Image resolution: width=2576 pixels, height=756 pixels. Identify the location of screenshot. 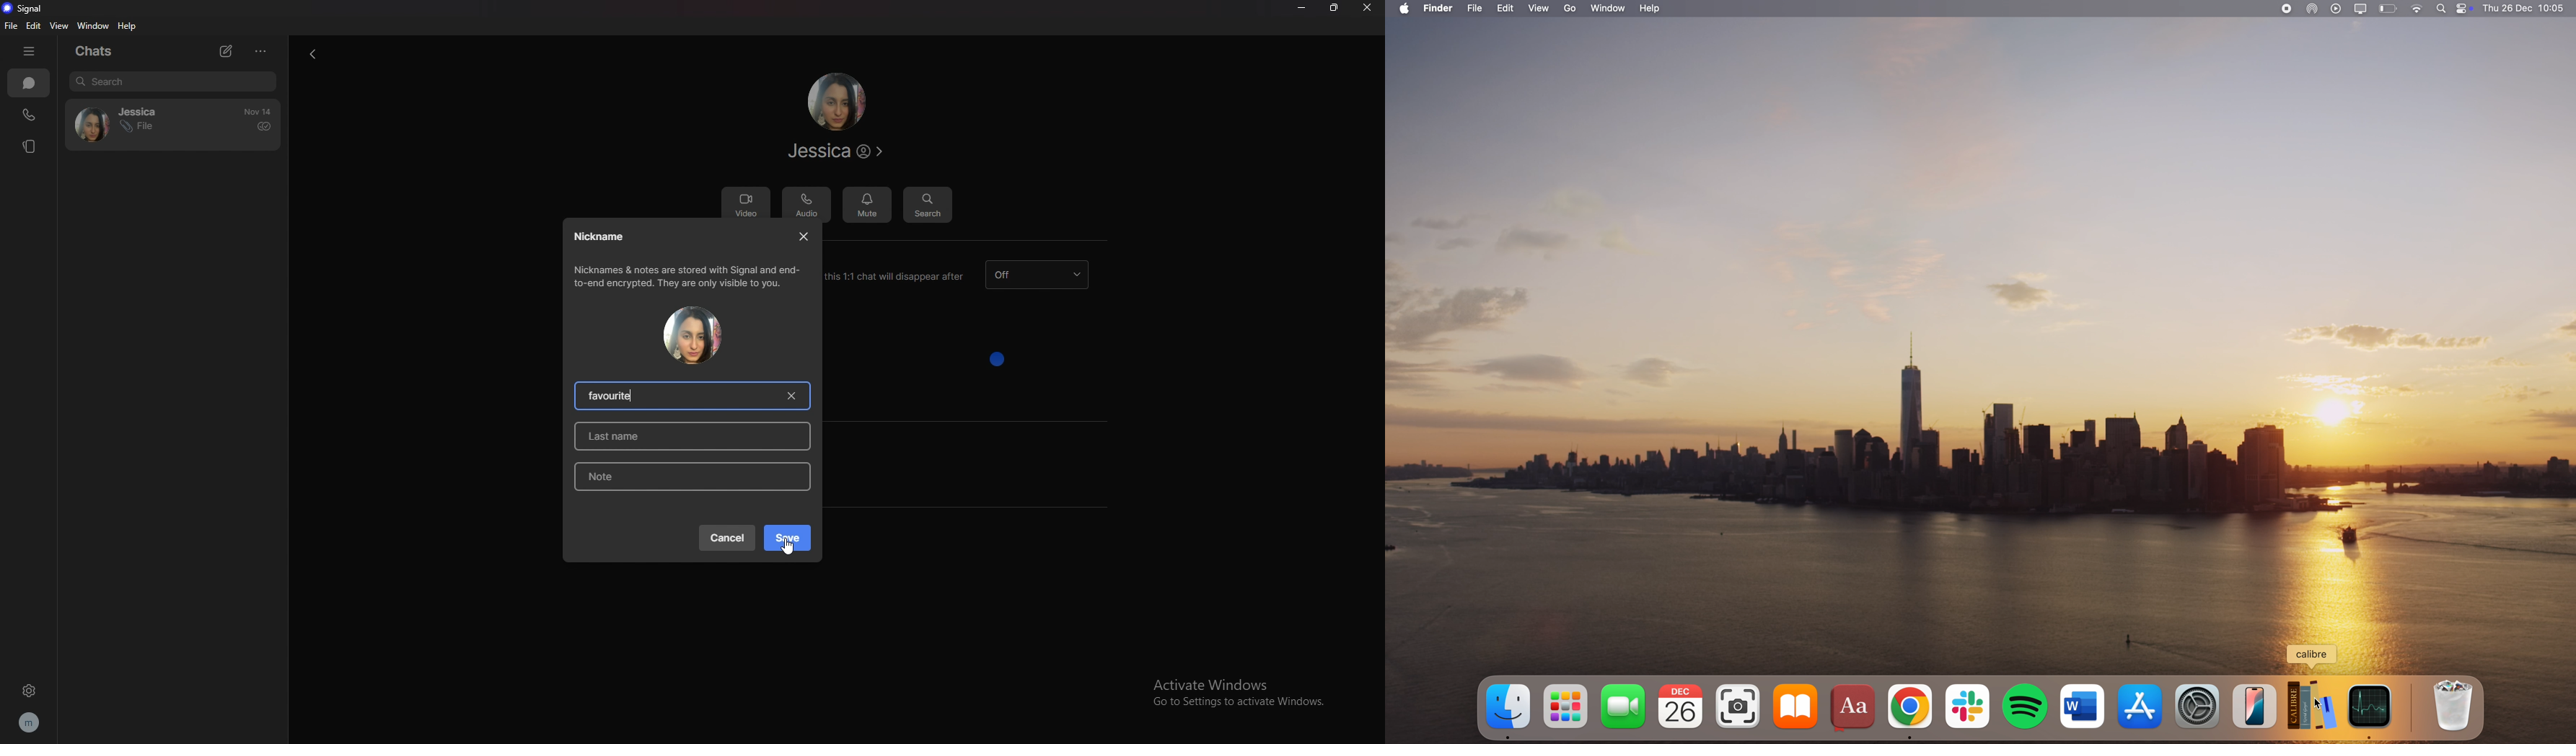
(1738, 703).